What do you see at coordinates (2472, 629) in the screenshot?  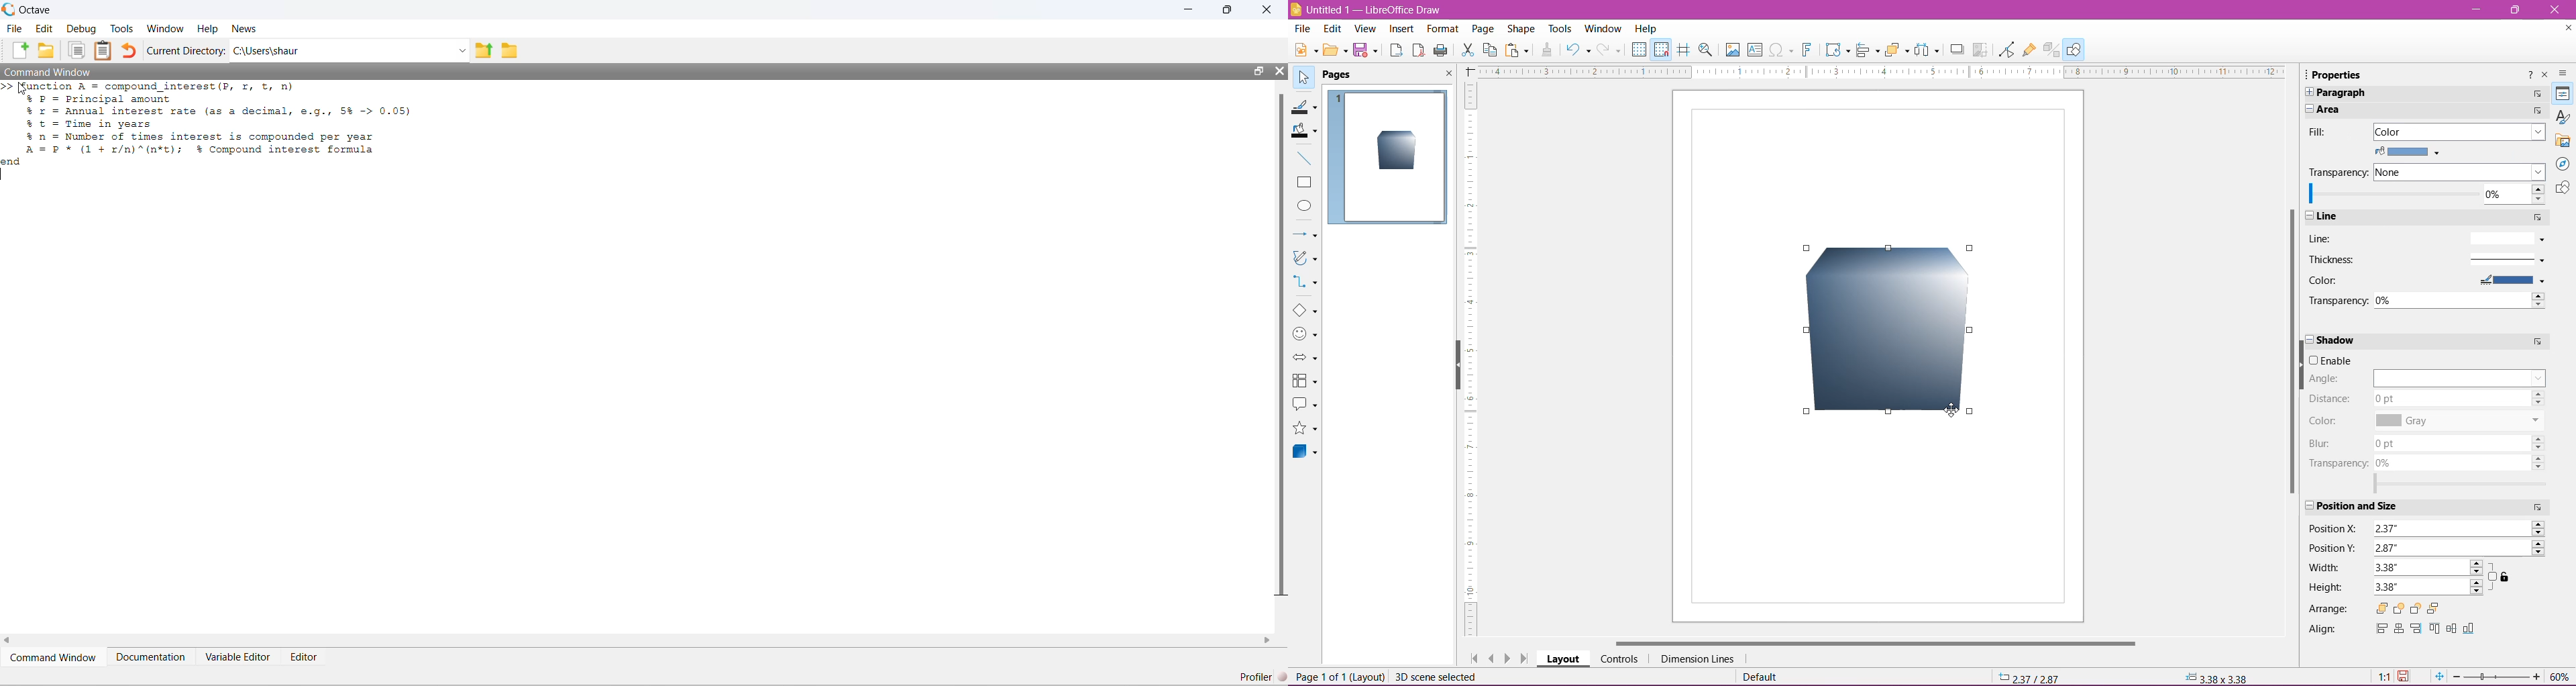 I see `Bottom` at bounding box center [2472, 629].